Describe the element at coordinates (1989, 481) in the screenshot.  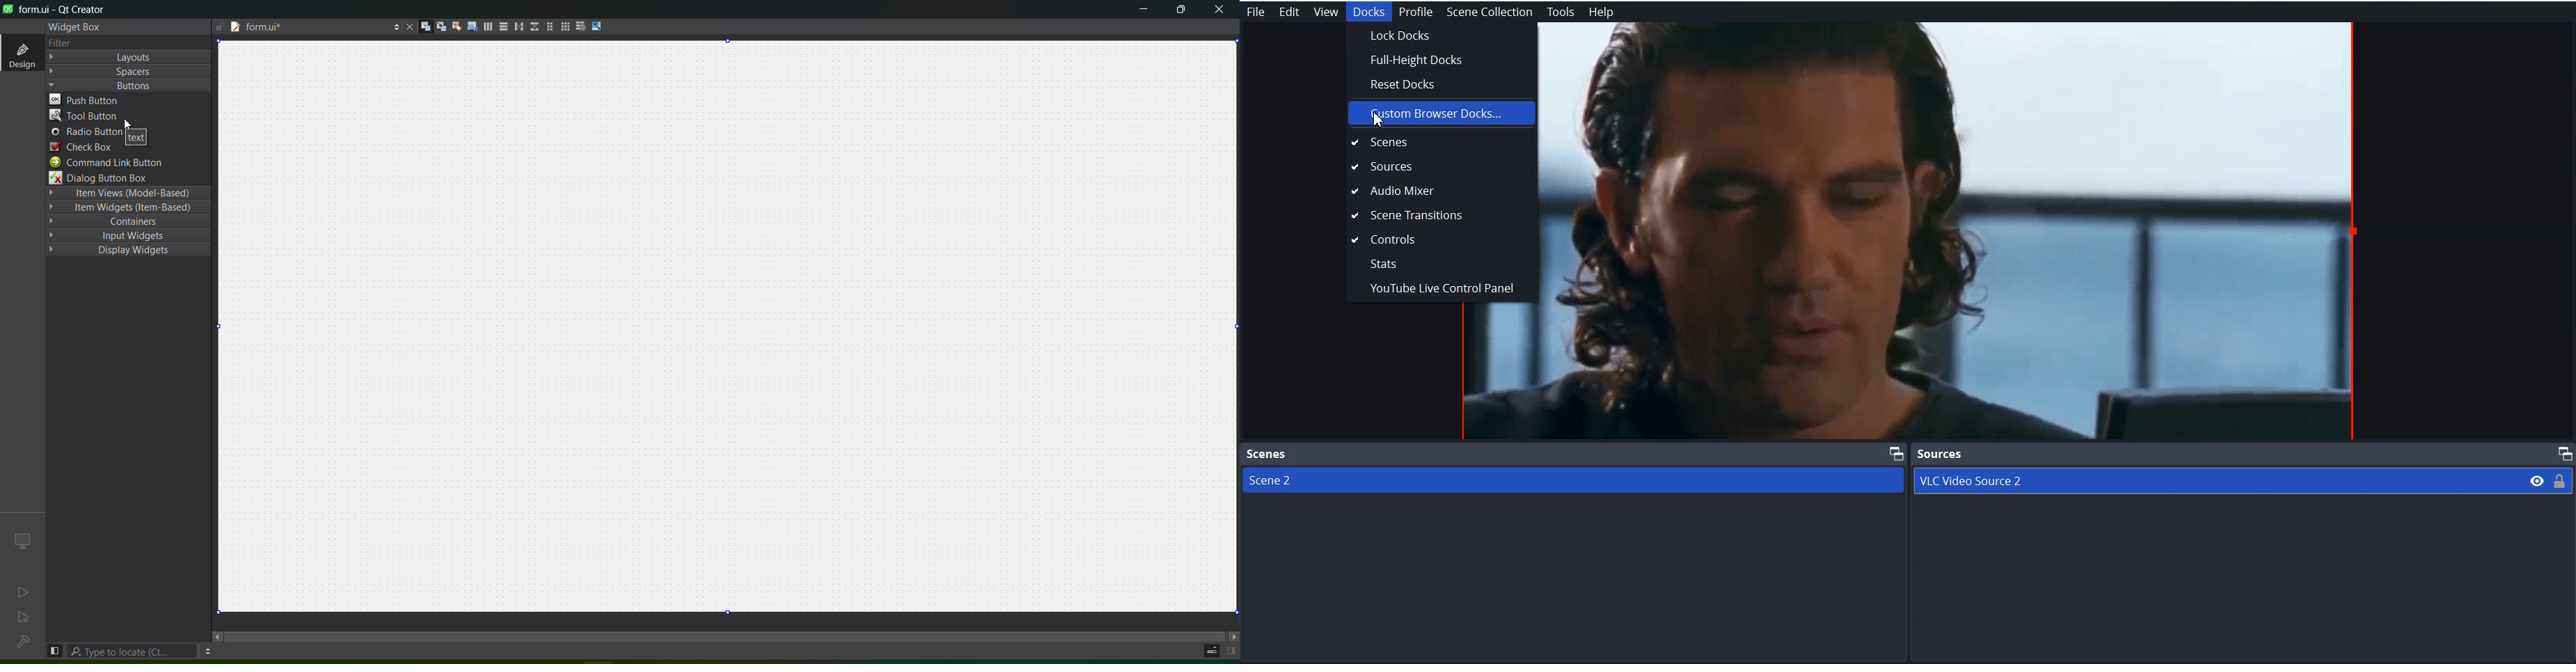
I see `VLC Video Source 2` at that location.